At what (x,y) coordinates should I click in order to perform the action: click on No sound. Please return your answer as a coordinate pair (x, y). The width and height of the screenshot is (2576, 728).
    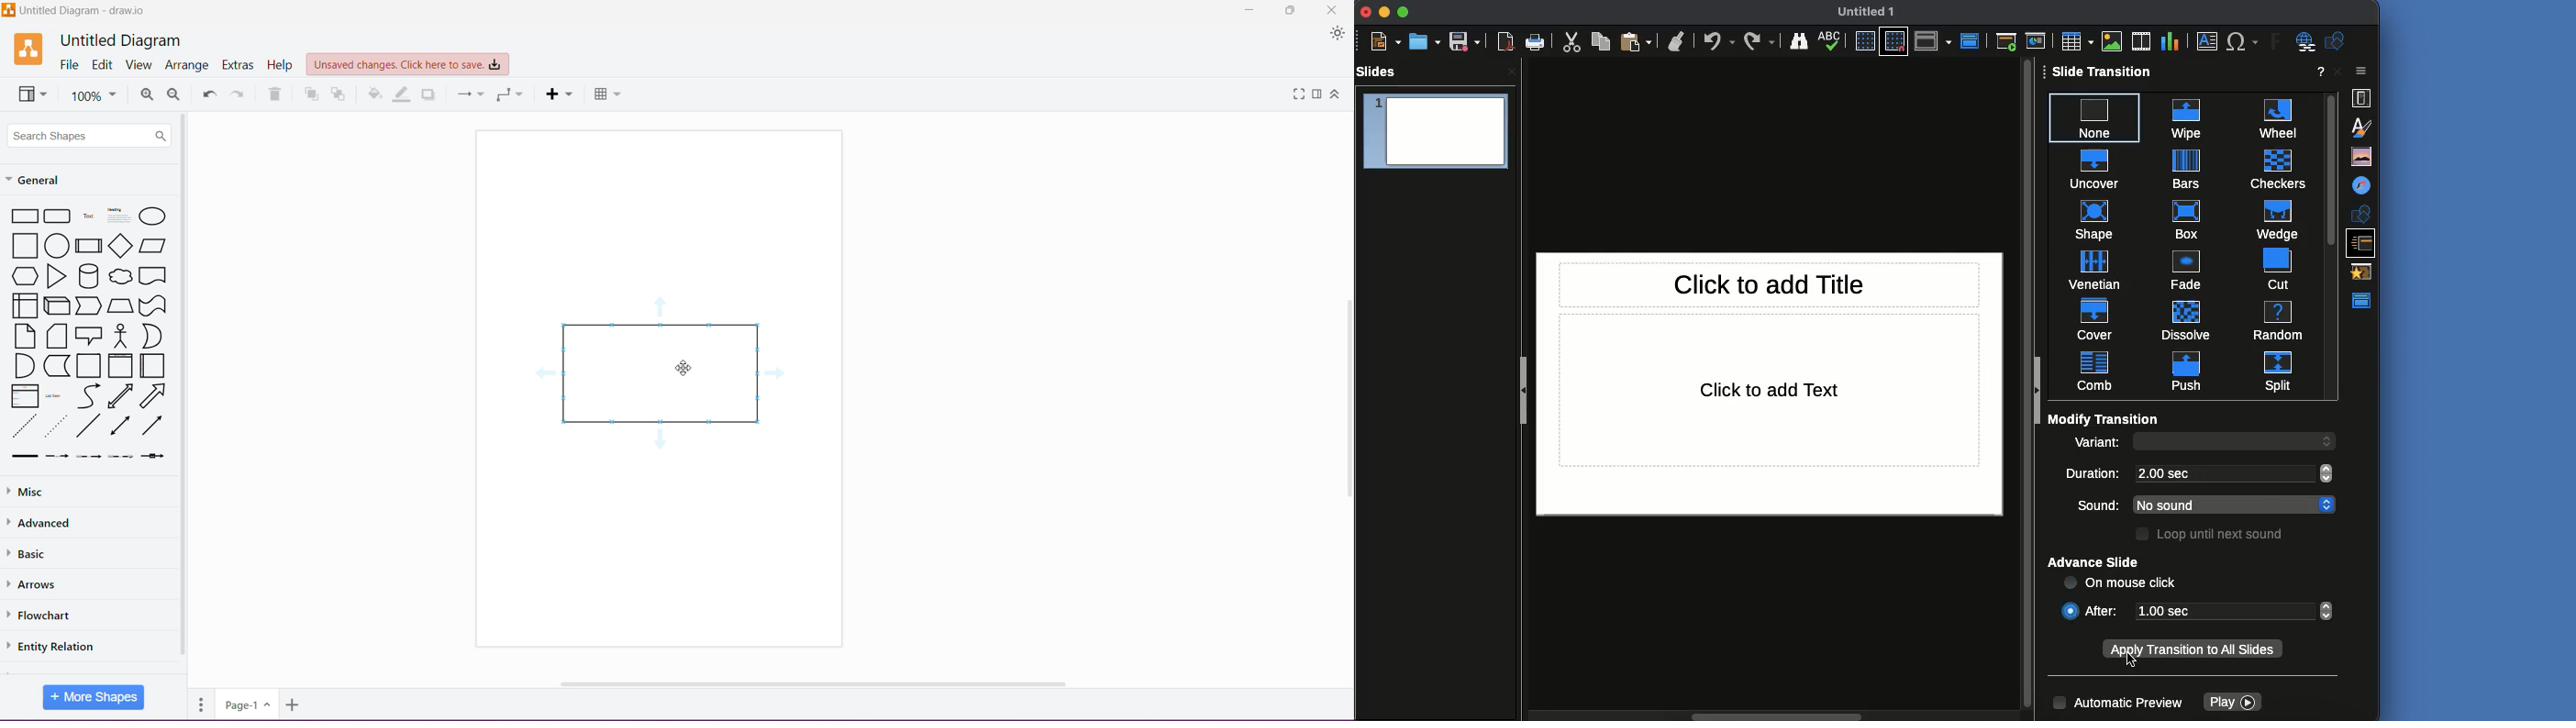
    Looking at the image, I should click on (2220, 505).